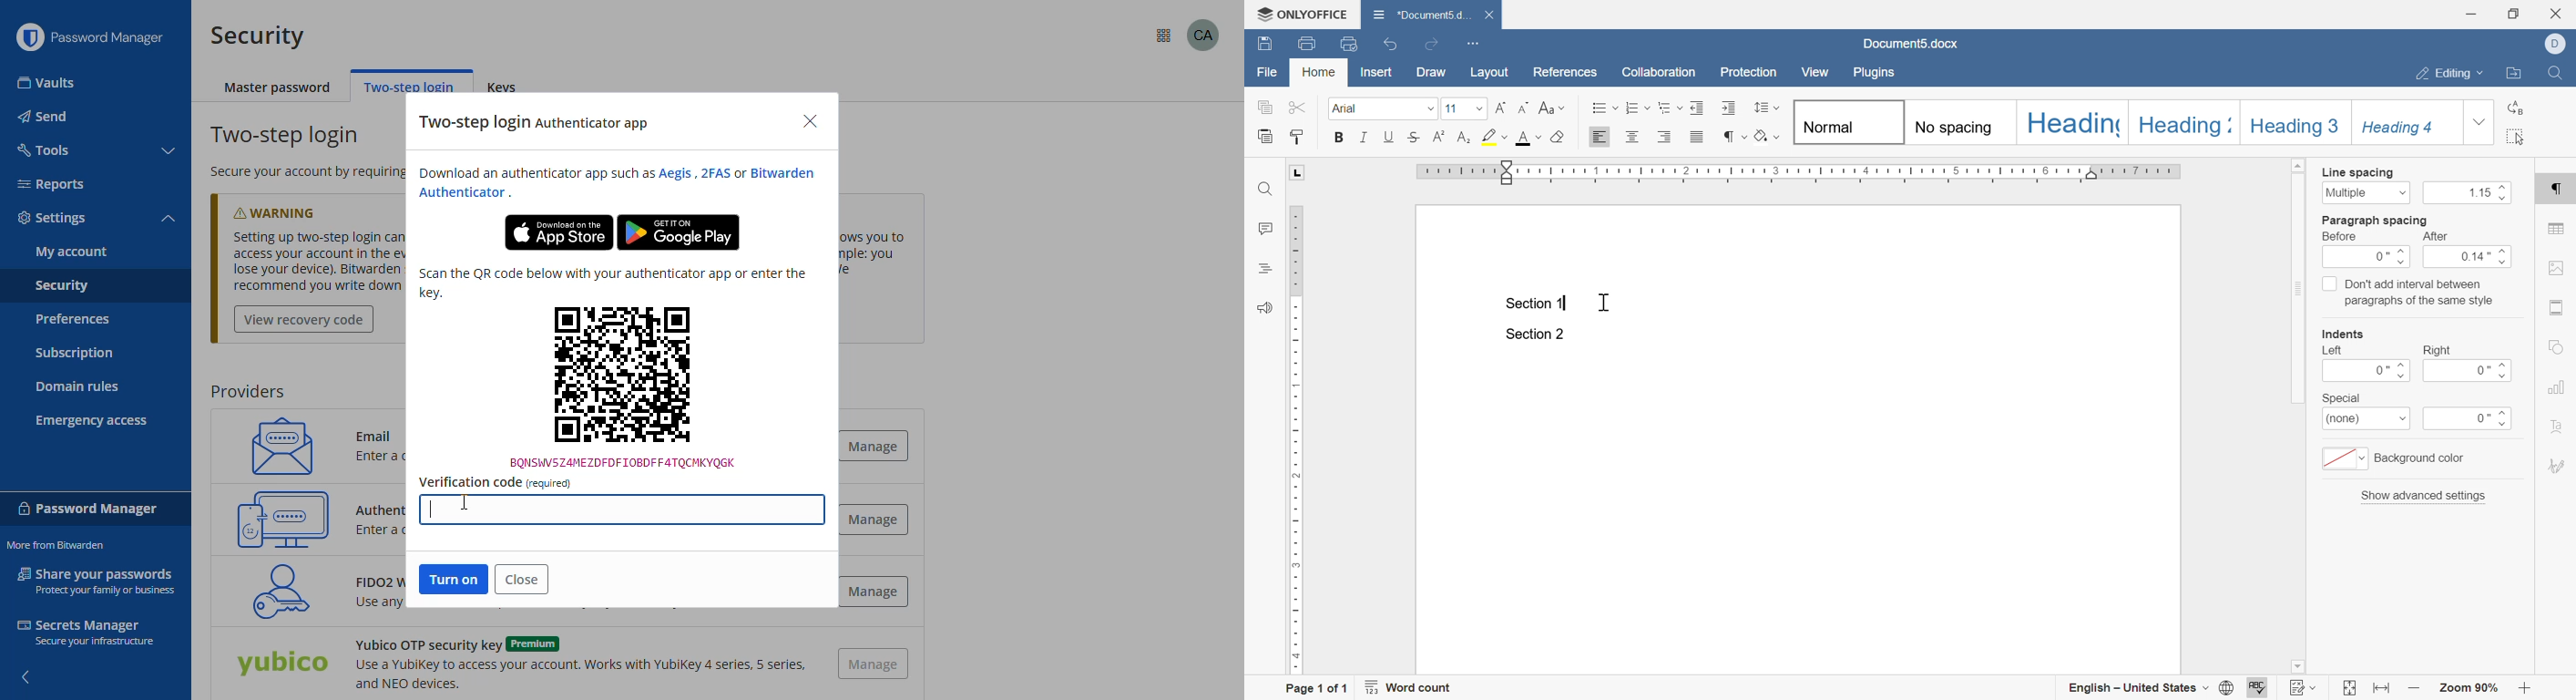 The image size is (2576, 700). What do you see at coordinates (279, 88) in the screenshot?
I see `master password` at bounding box center [279, 88].